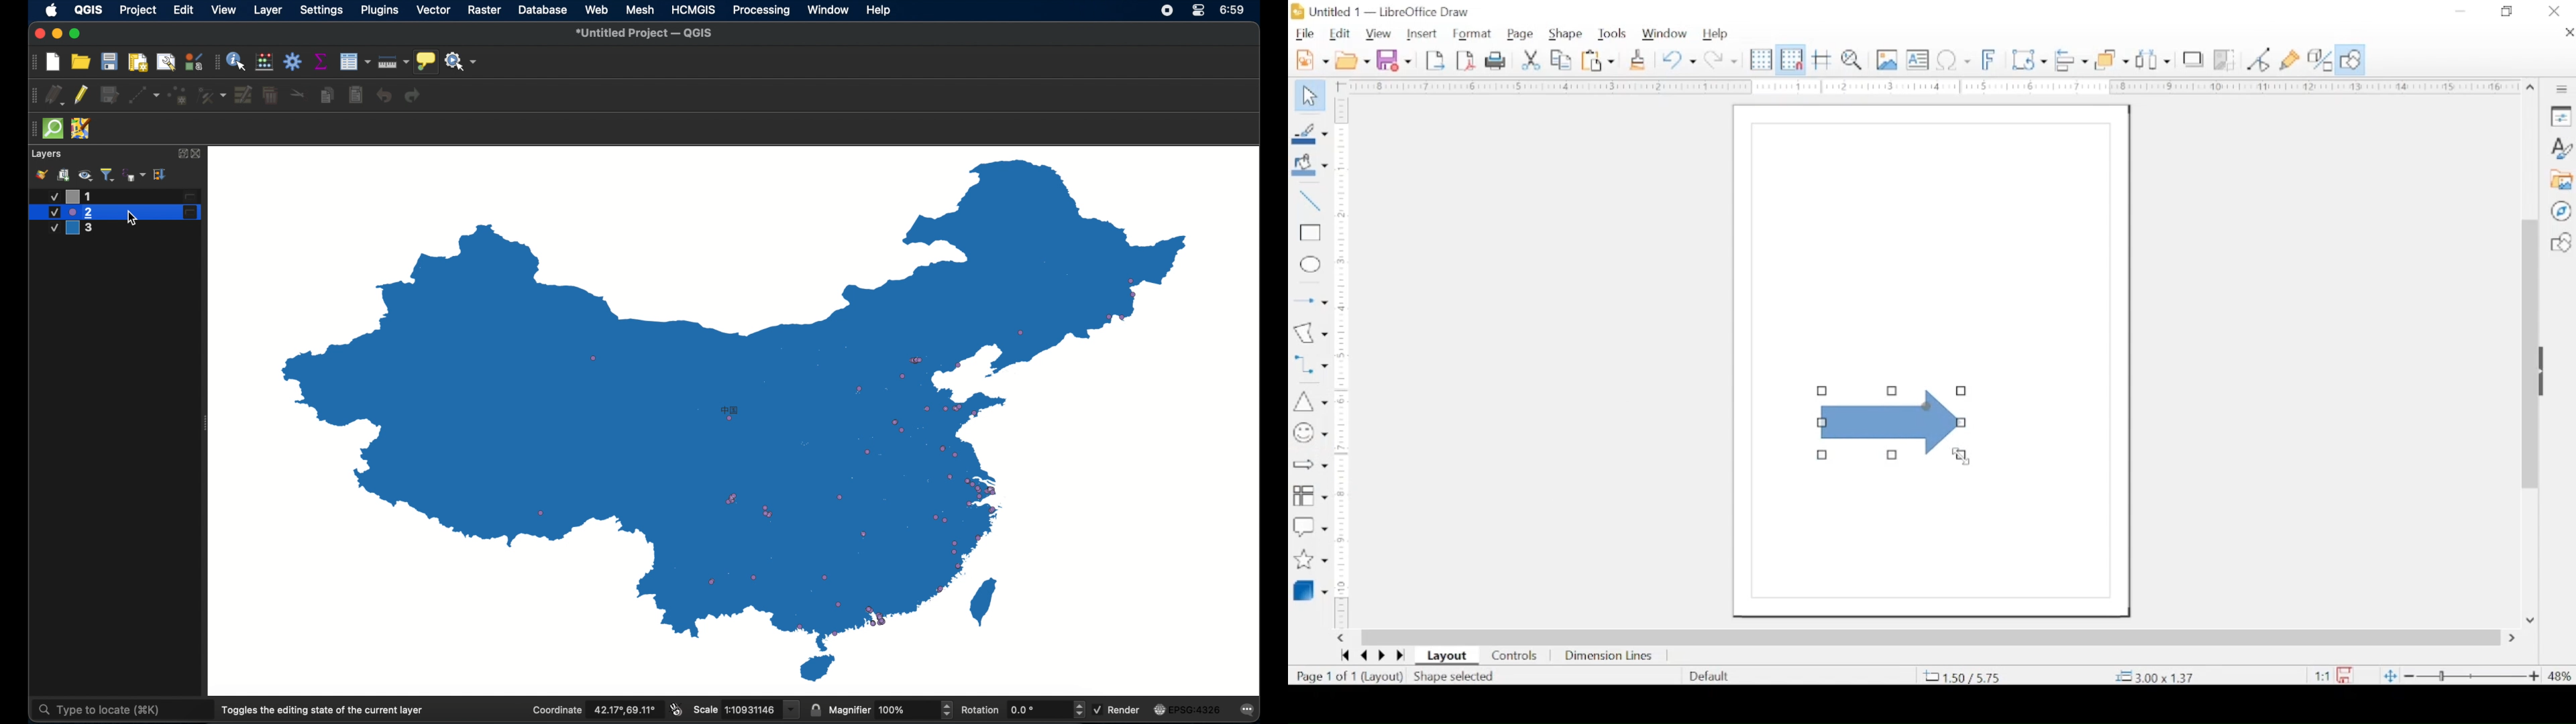 This screenshot has width=2576, height=728. What do you see at coordinates (1310, 498) in the screenshot?
I see `flowchart` at bounding box center [1310, 498].